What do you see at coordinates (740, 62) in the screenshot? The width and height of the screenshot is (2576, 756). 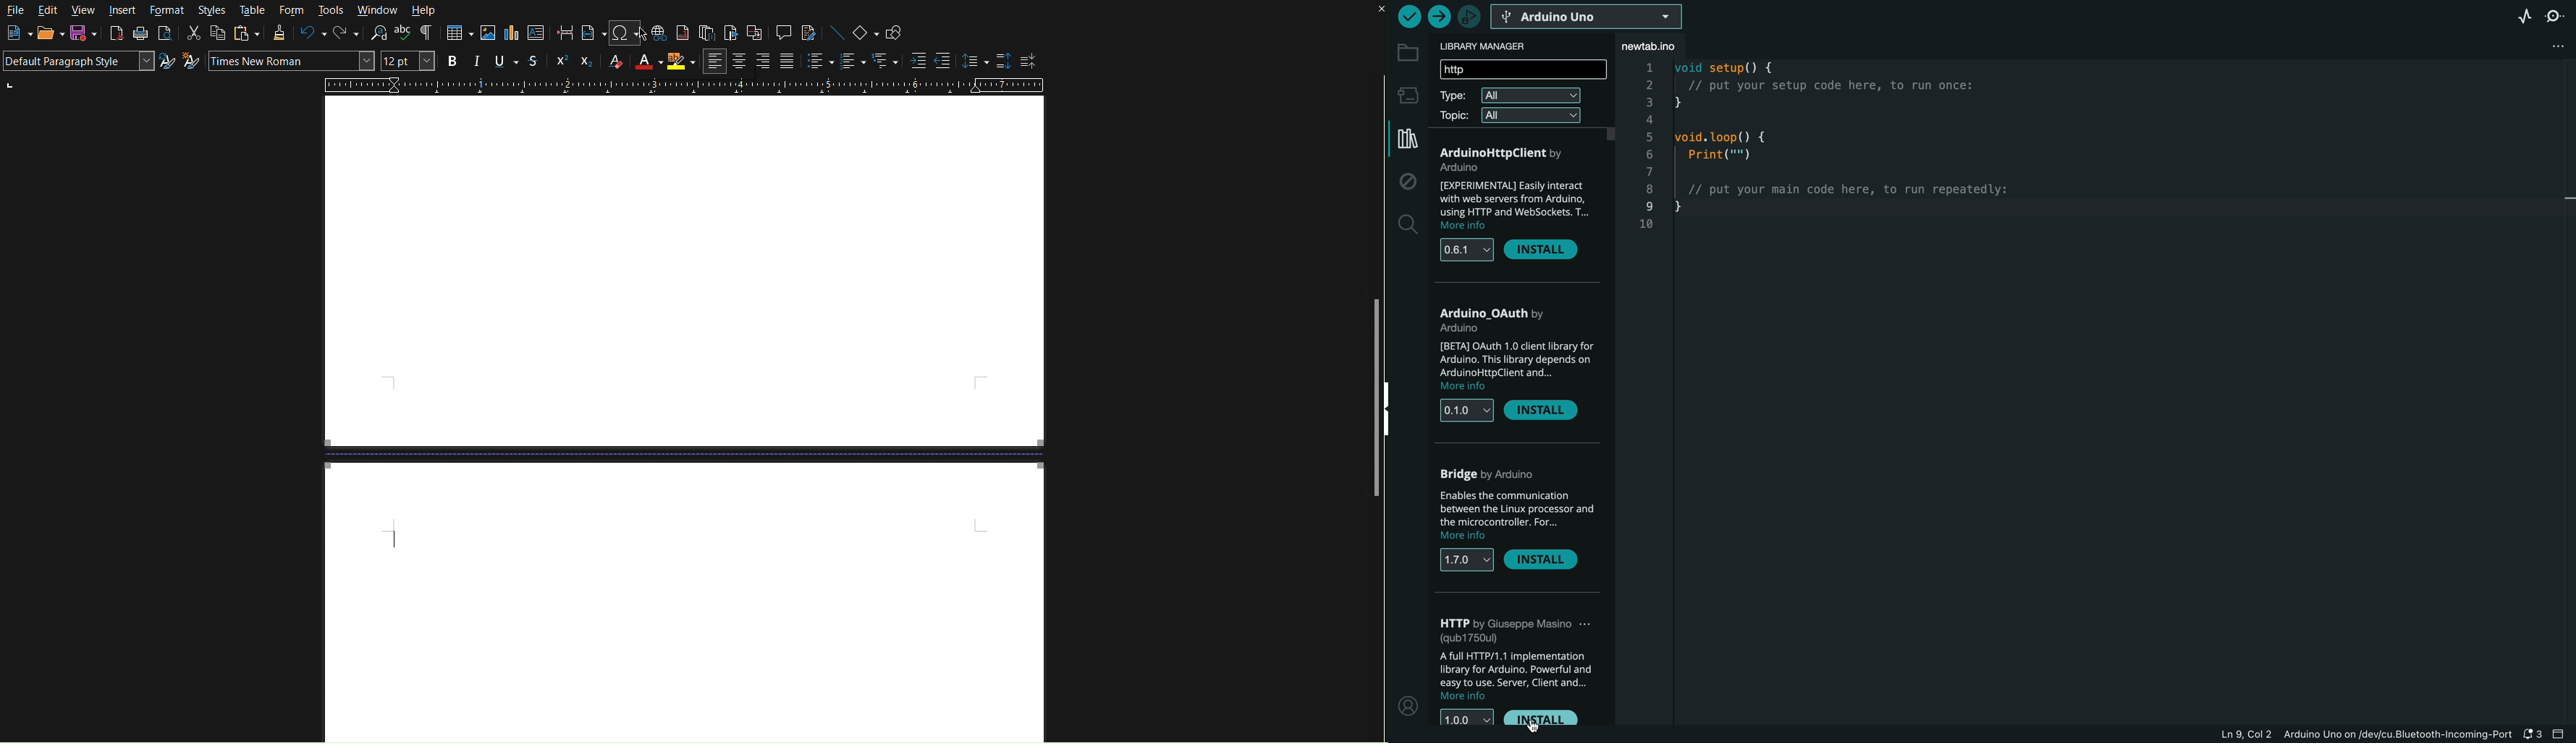 I see `Align Center` at bounding box center [740, 62].